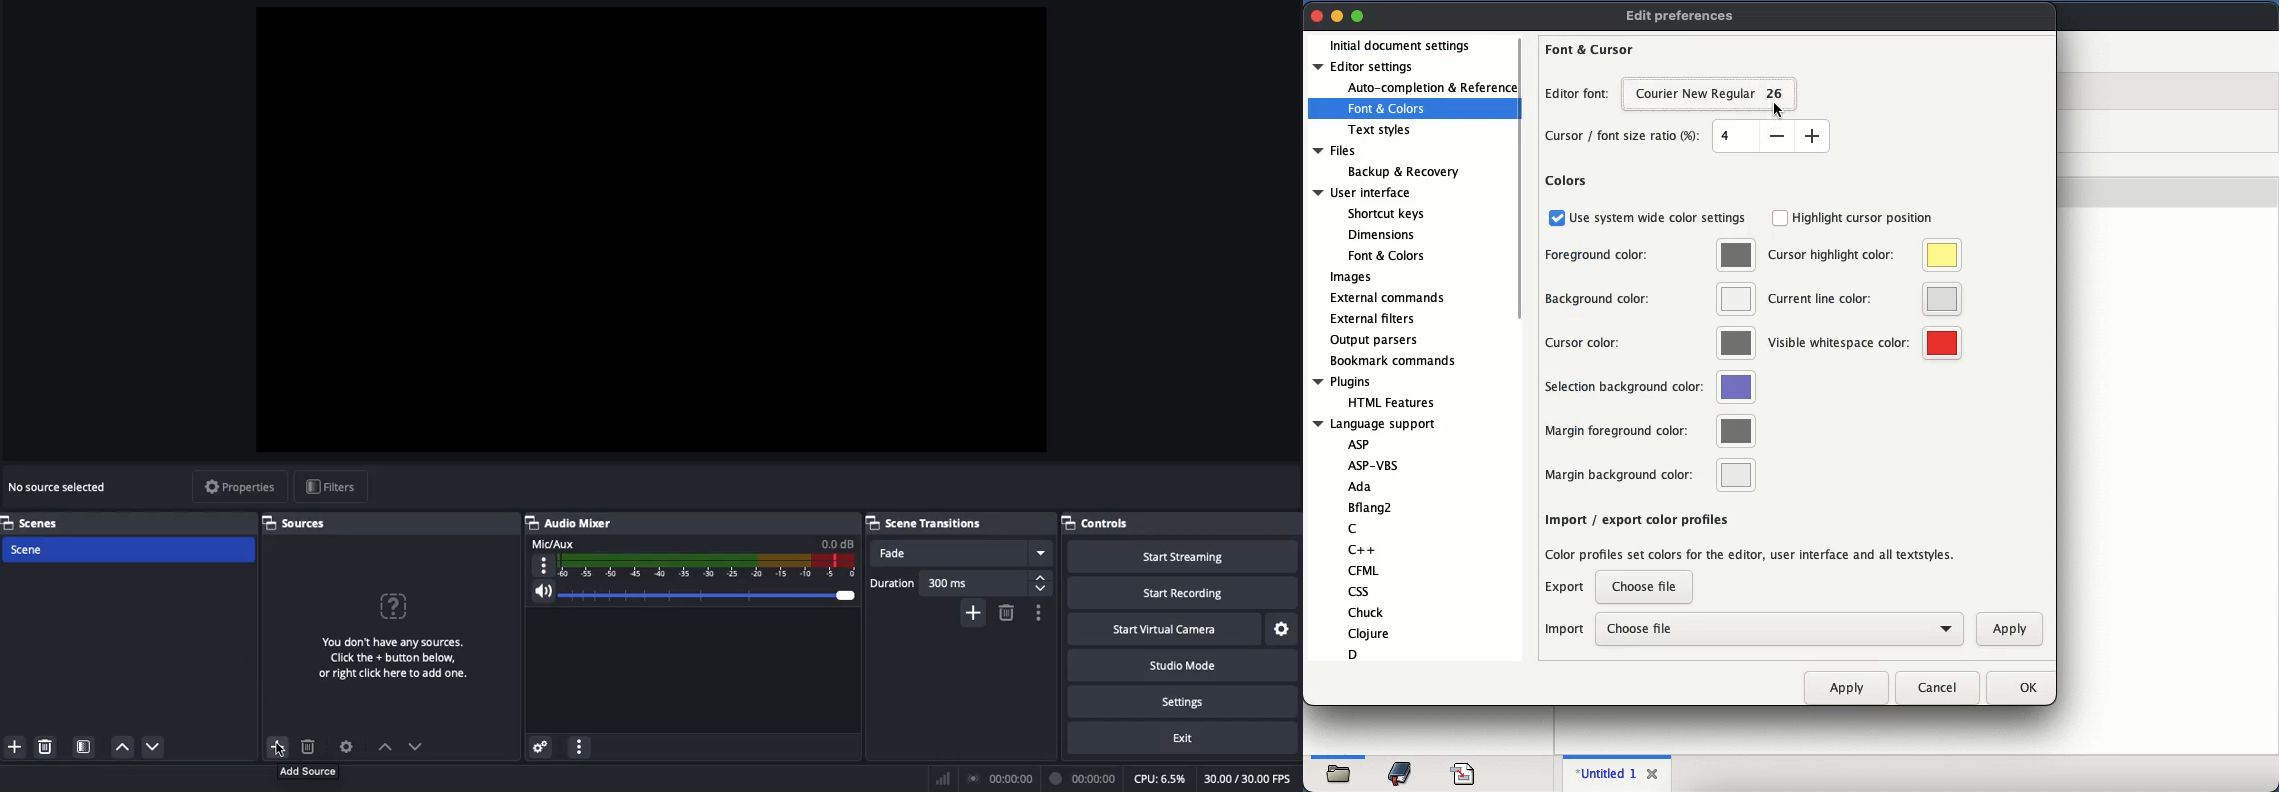 The image size is (2296, 812). What do you see at coordinates (395, 626) in the screenshot?
I see `No sources` at bounding box center [395, 626].